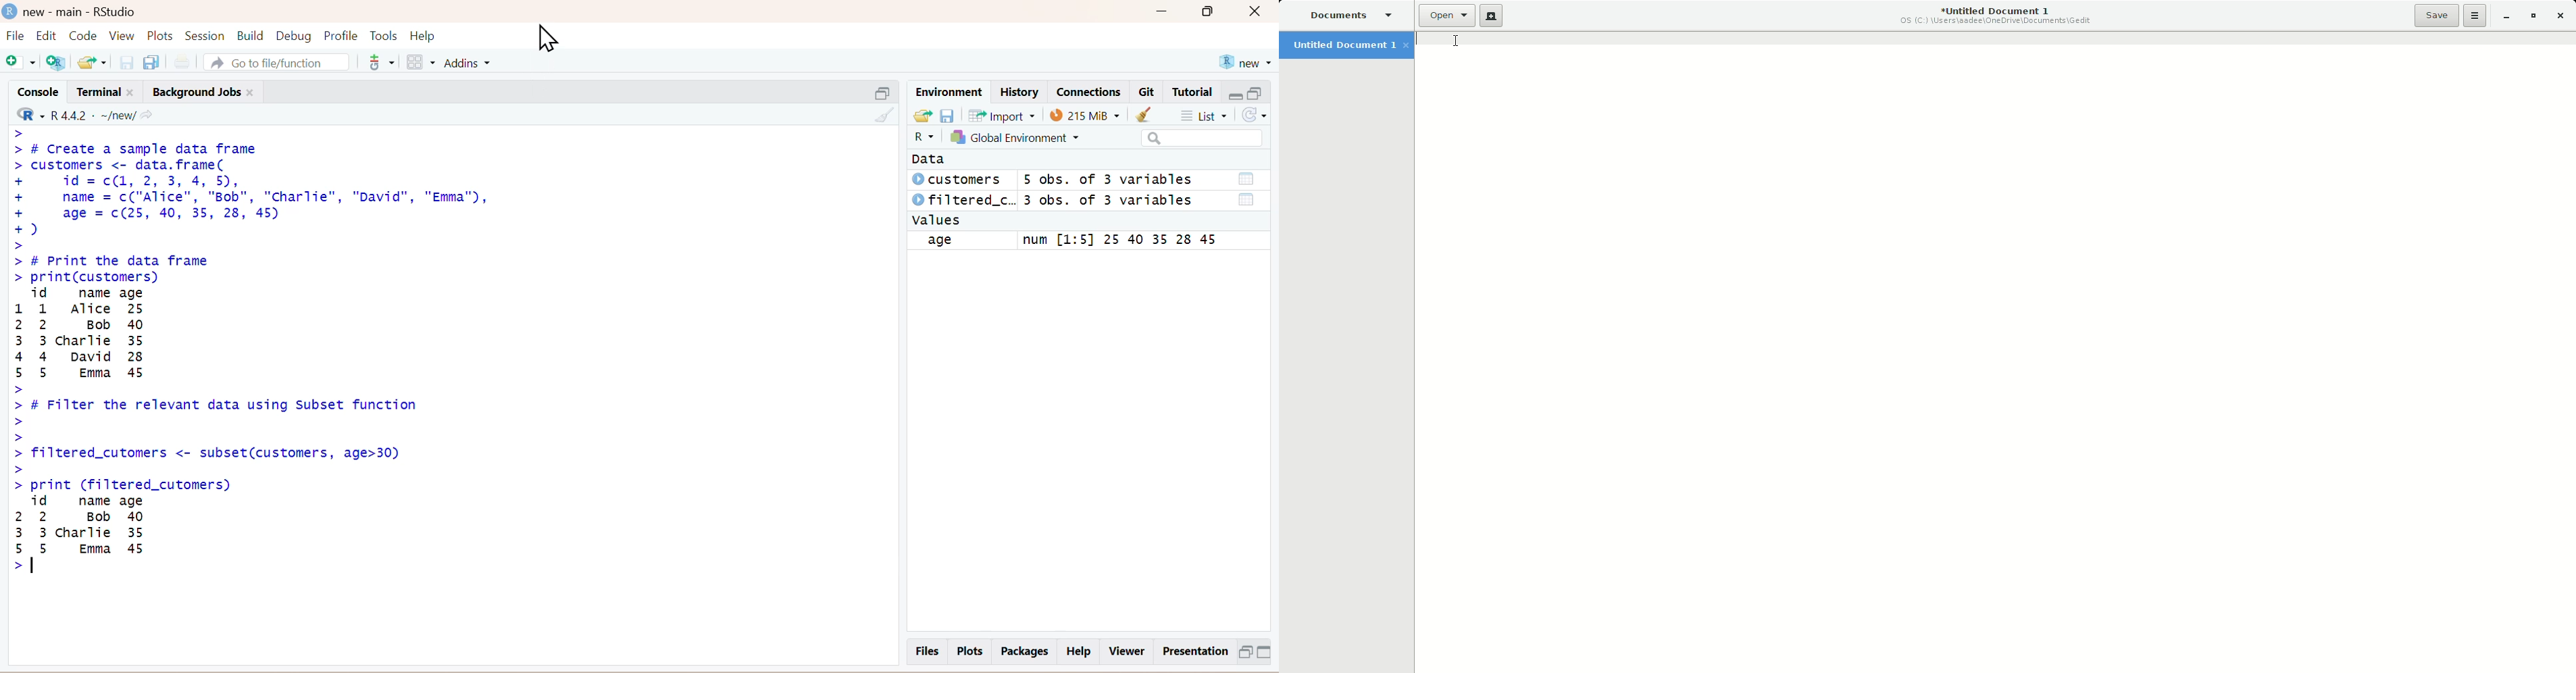 This screenshot has height=700, width=2576. What do you see at coordinates (929, 160) in the screenshot?
I see `Data` at bounding box center [929, 160].